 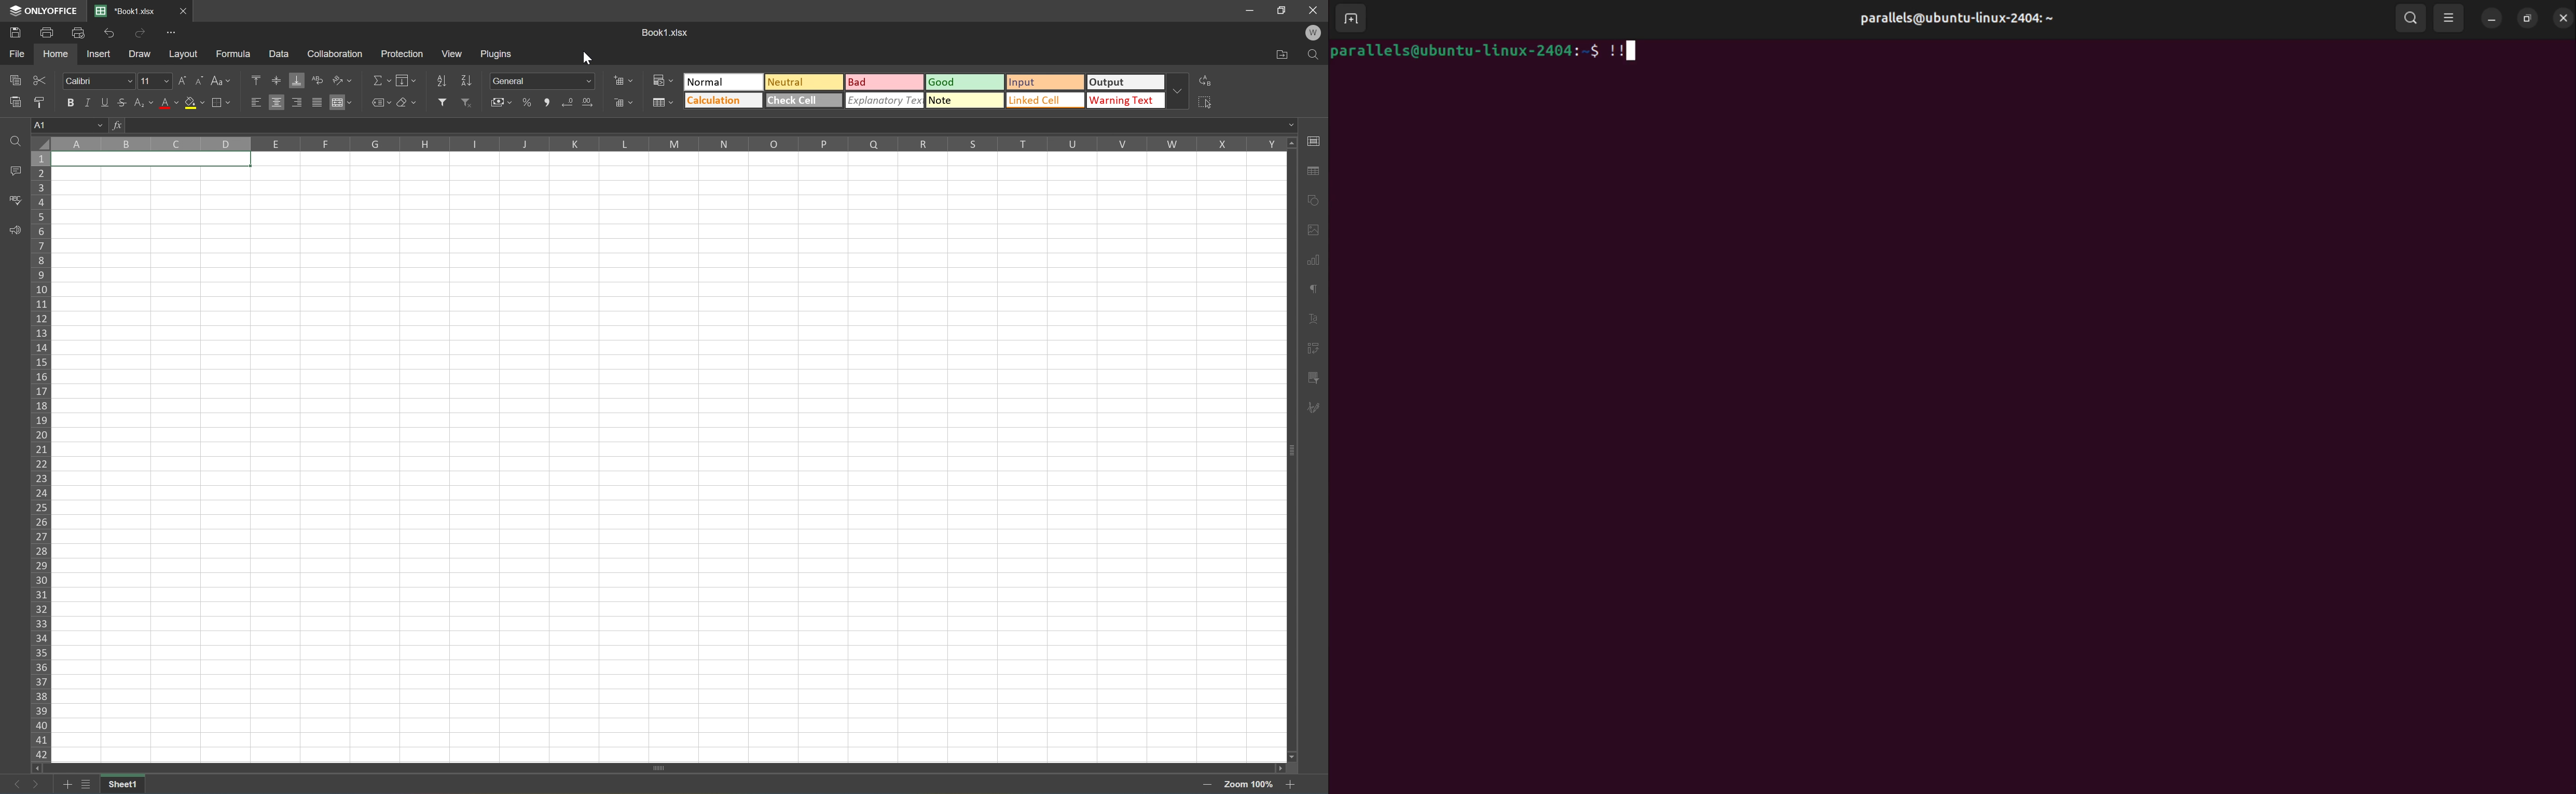 What do you see at coordinates (661, 101) in the screenshot?
I see `Format as table template` at bounding box center [661, 101].